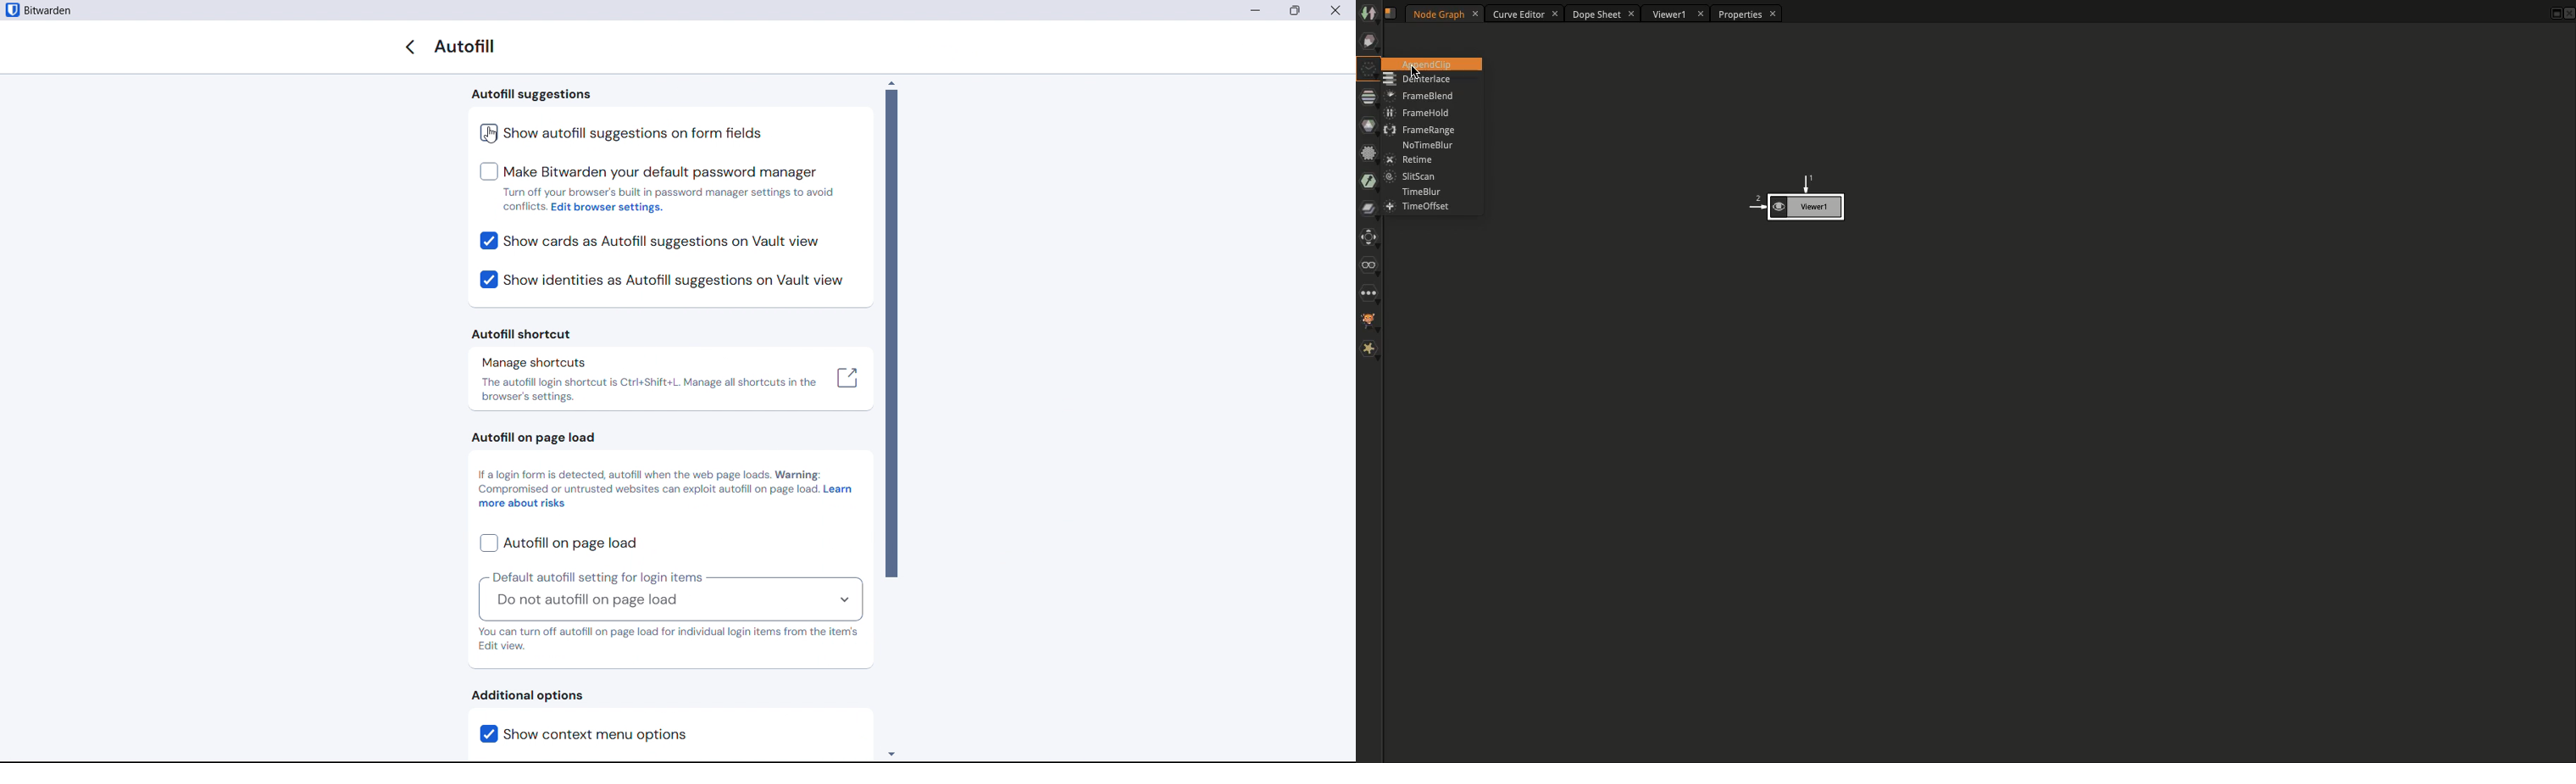 The image size is (2576, 784). Describe the element at coordinates (622, 133) in the screenshot. I see `Option unticked` at that location.